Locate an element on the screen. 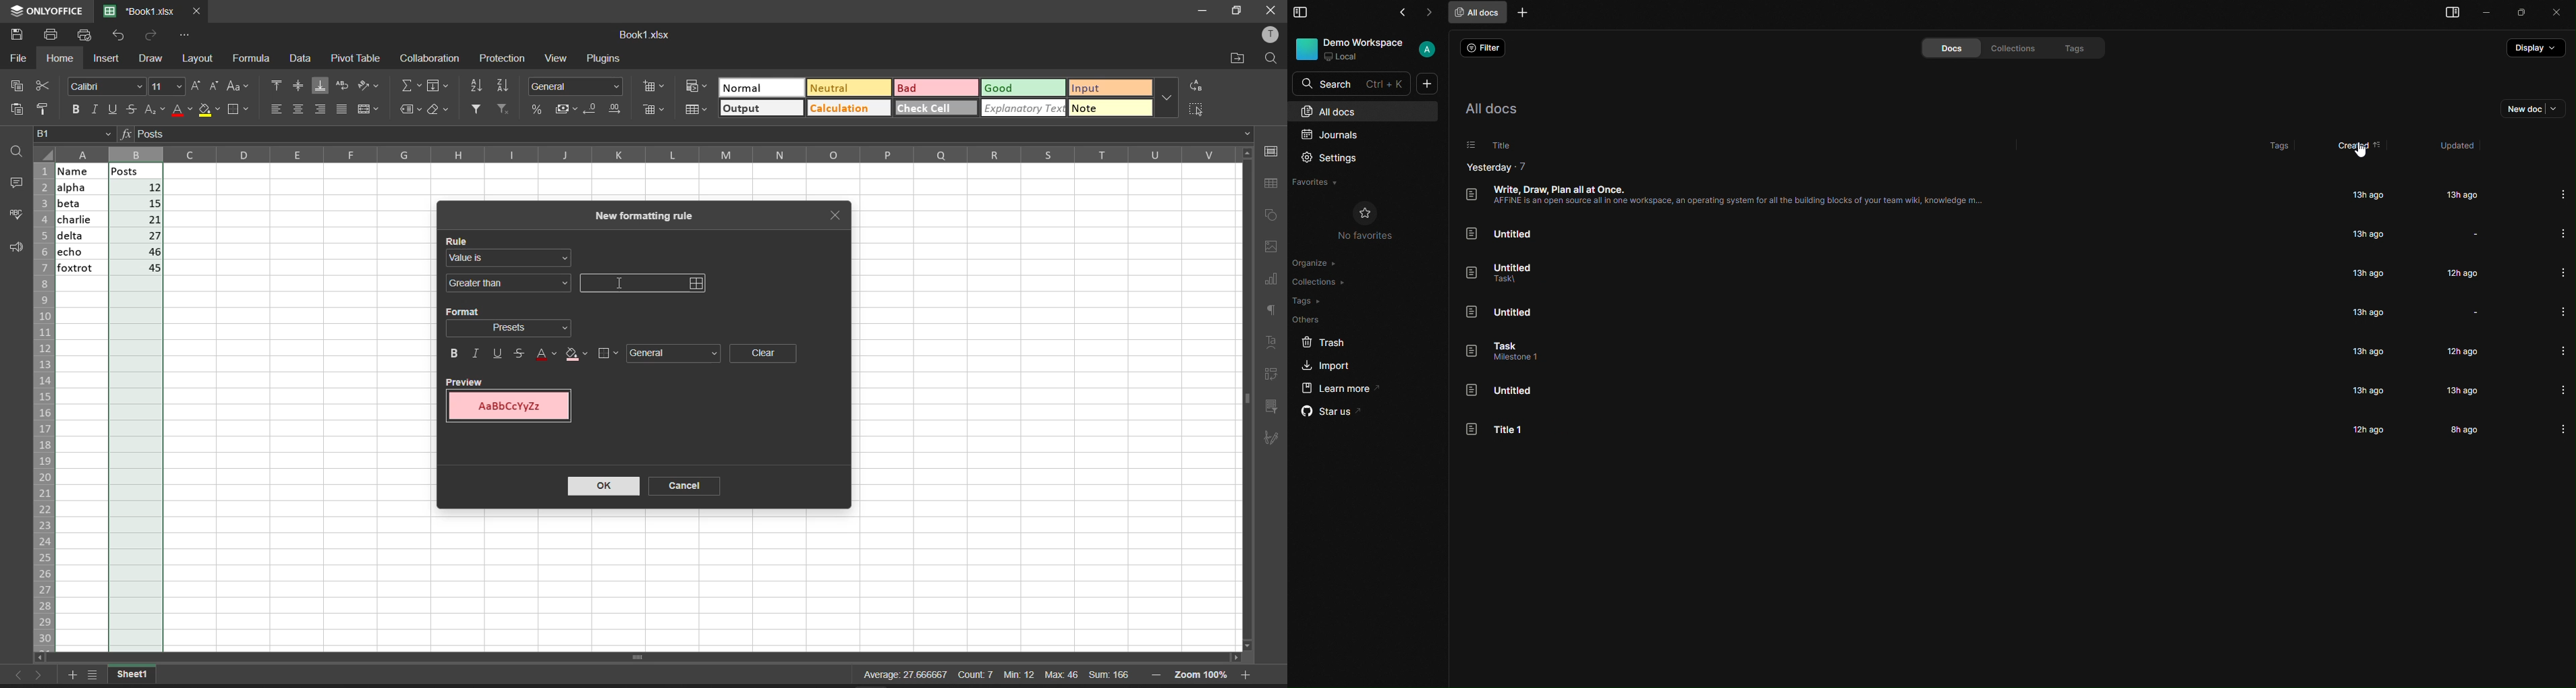 This screenshot has width=2576, height=700. named ranges is located at coordinates (407, 109).